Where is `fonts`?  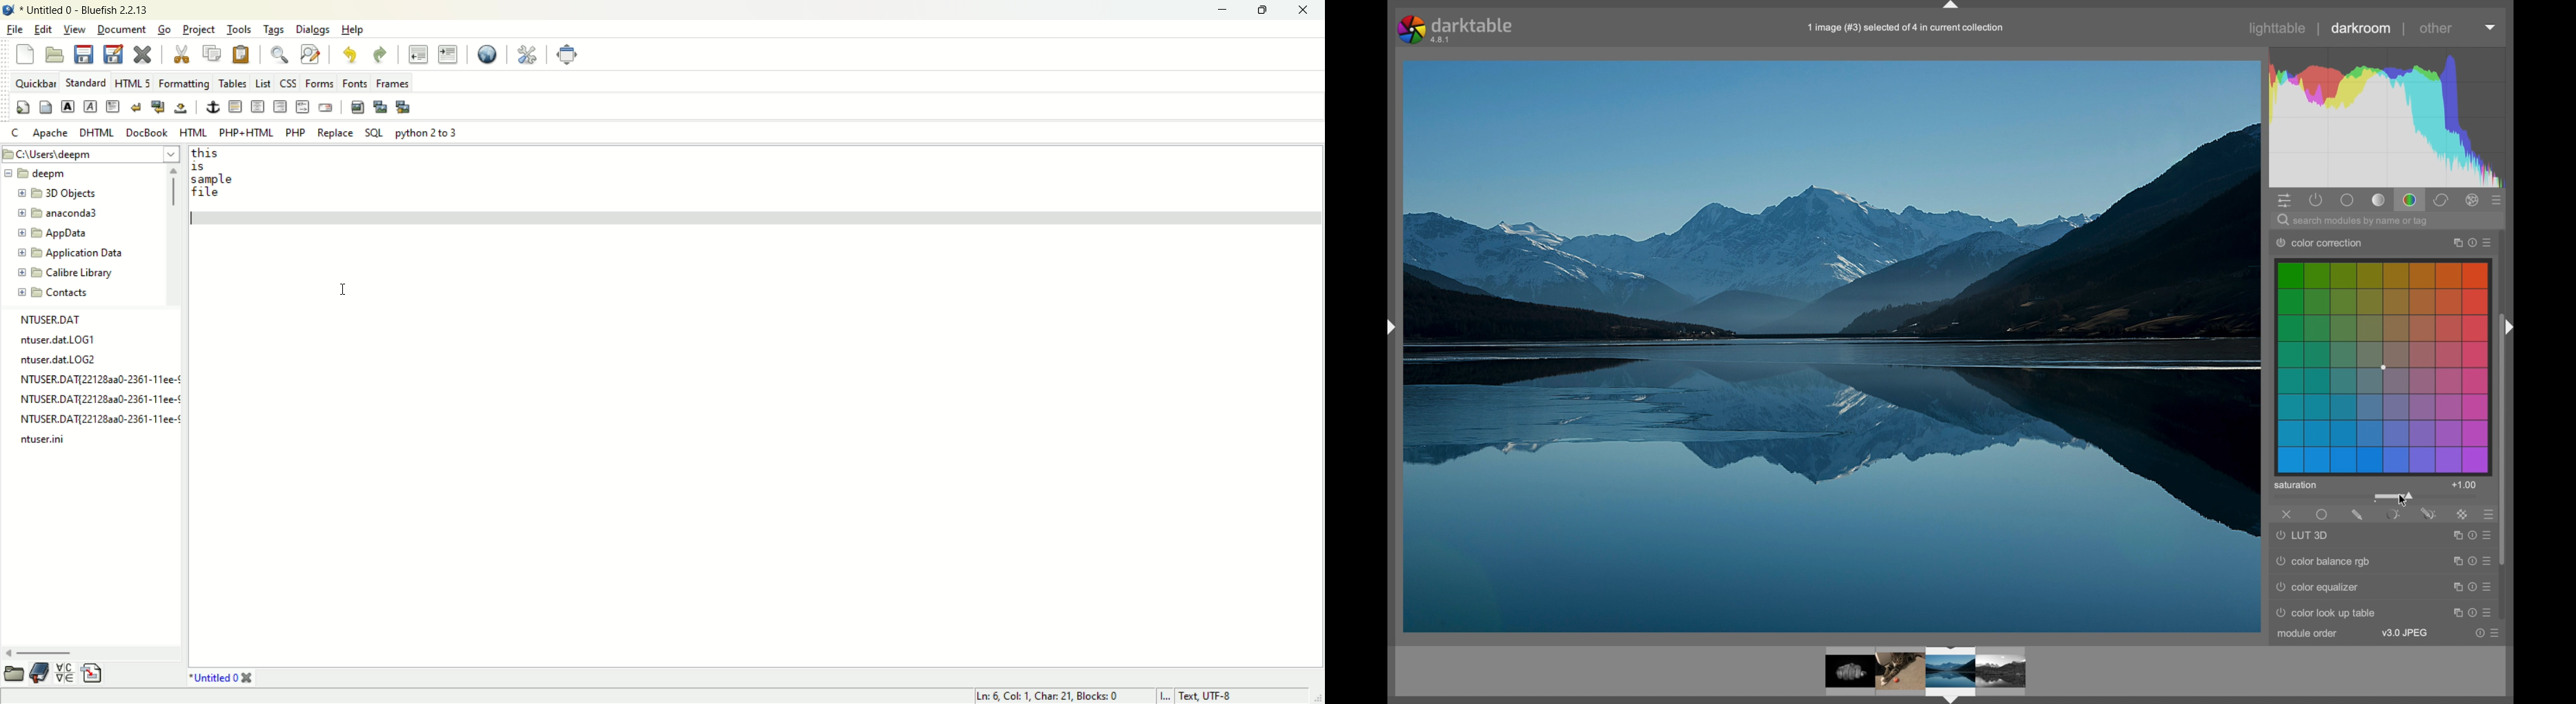 fonts is located at coordinates (356, 83).